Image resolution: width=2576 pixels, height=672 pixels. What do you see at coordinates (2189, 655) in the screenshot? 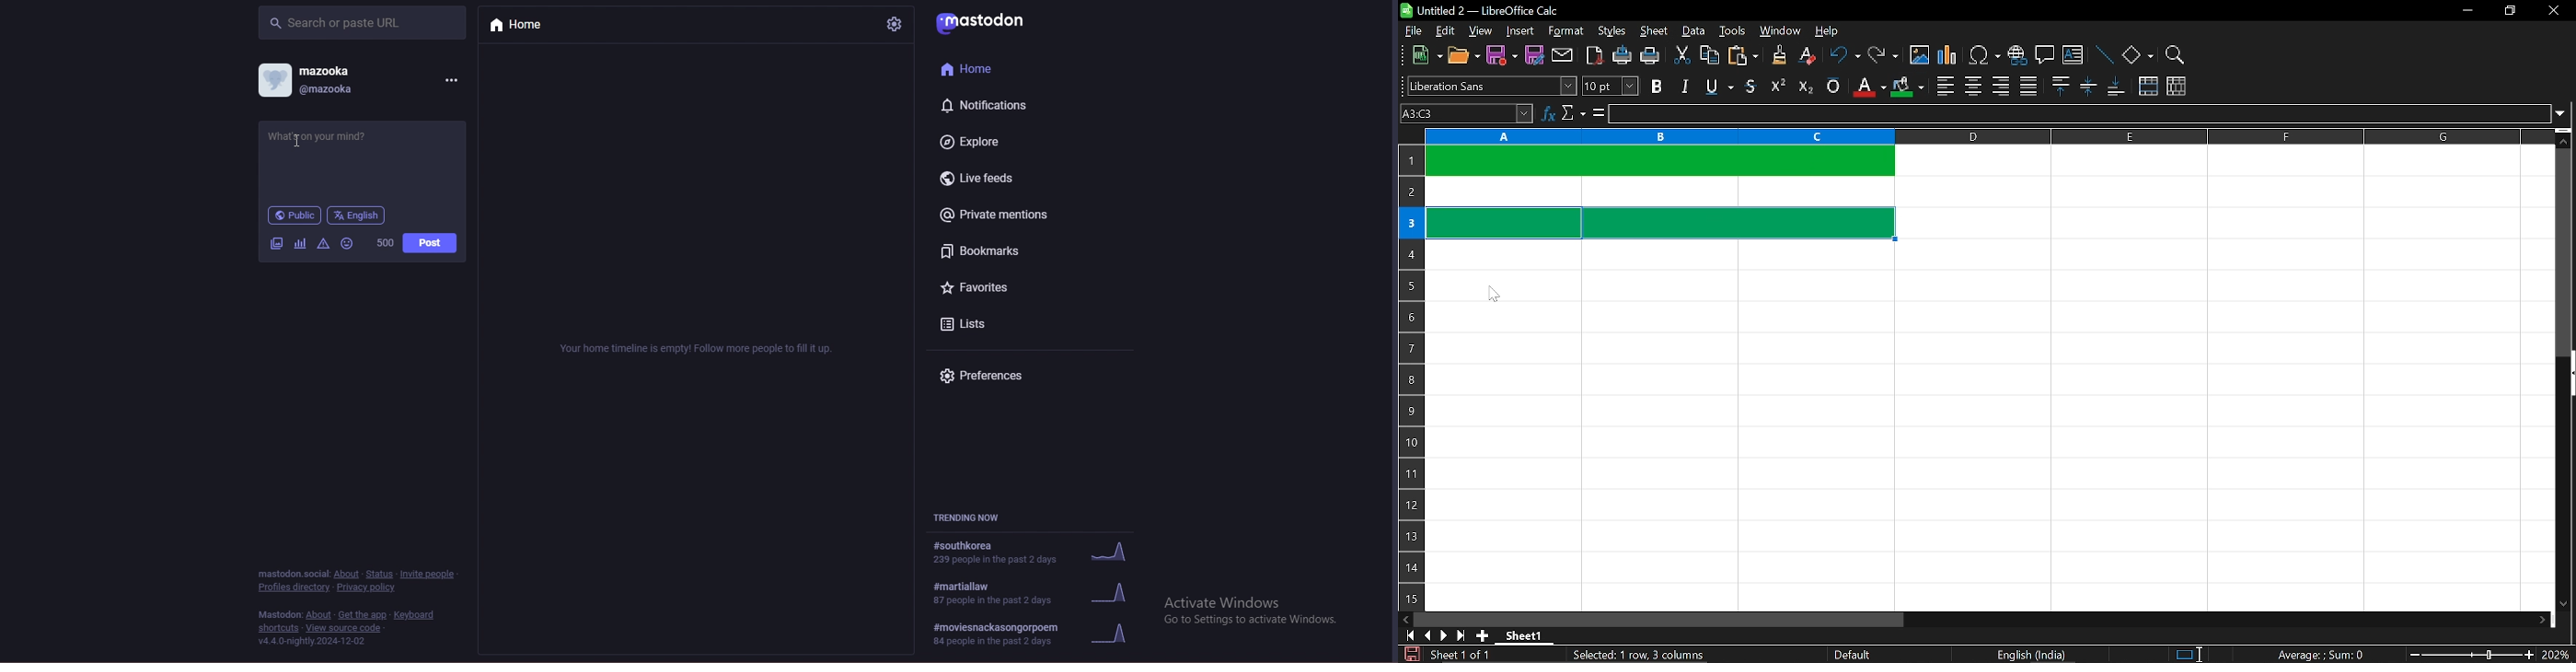
I see `standard selection` at bounding box center [2189, 655].